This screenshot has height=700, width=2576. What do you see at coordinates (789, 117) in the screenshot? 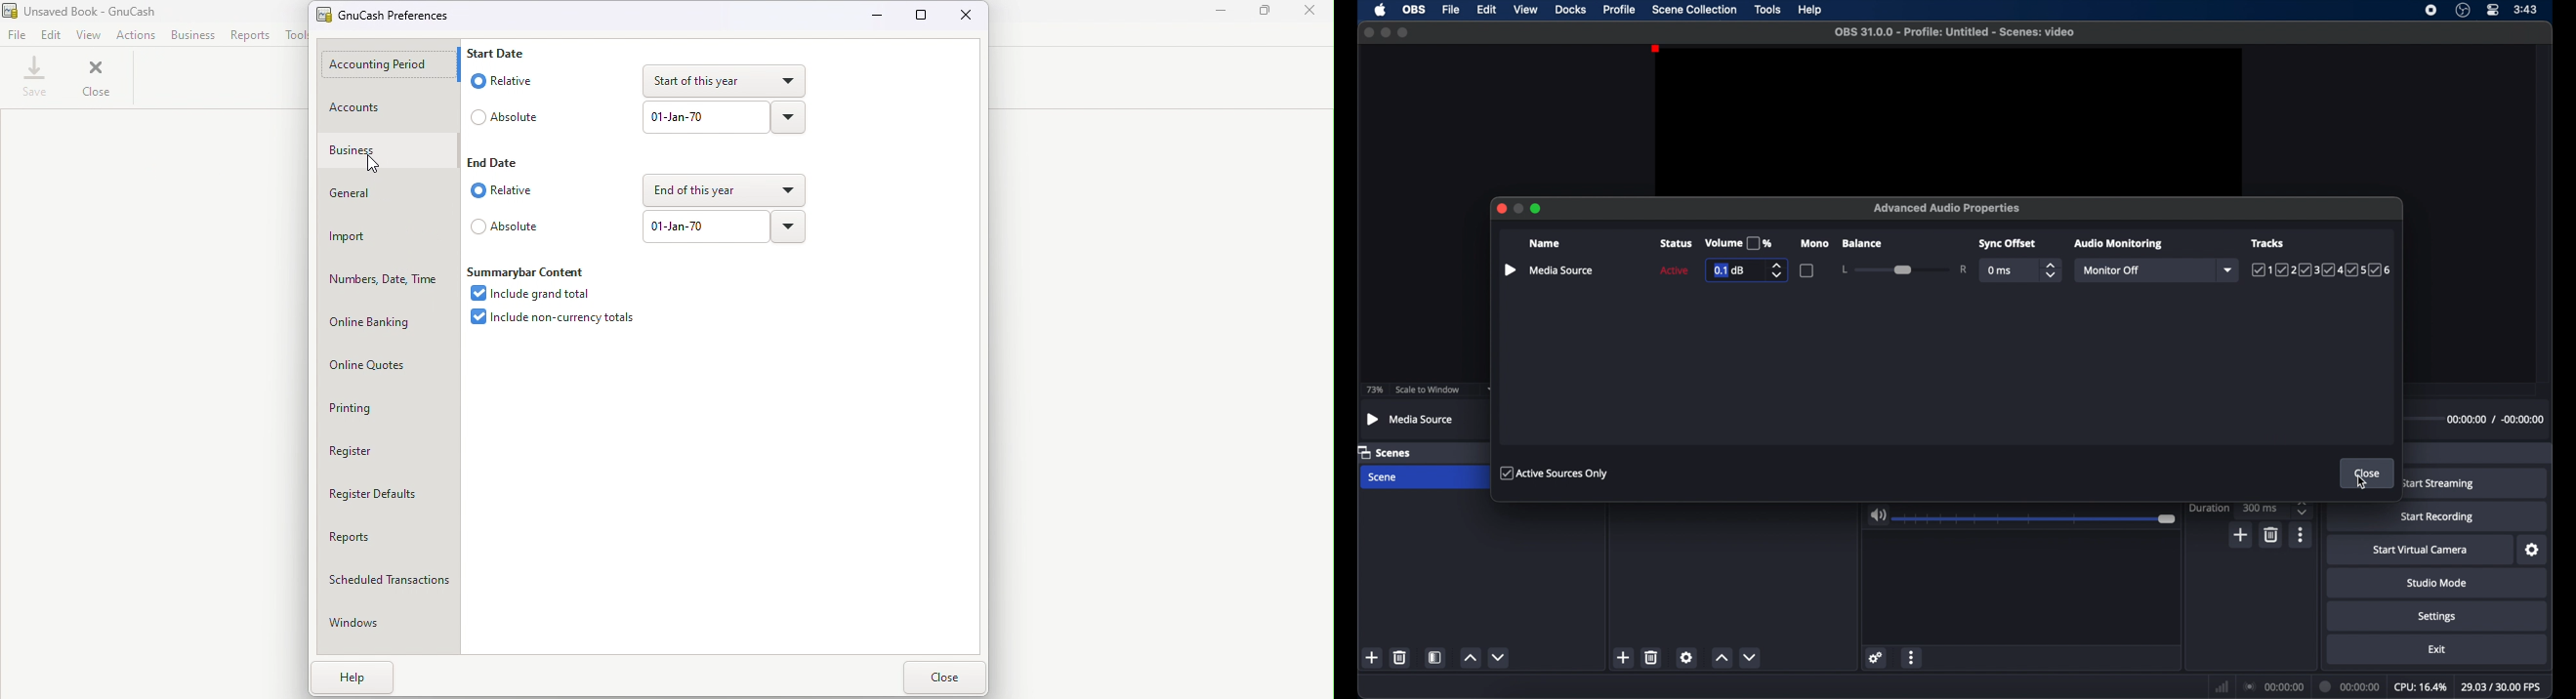
I see `Drop down` at bounding box center [789, 117].